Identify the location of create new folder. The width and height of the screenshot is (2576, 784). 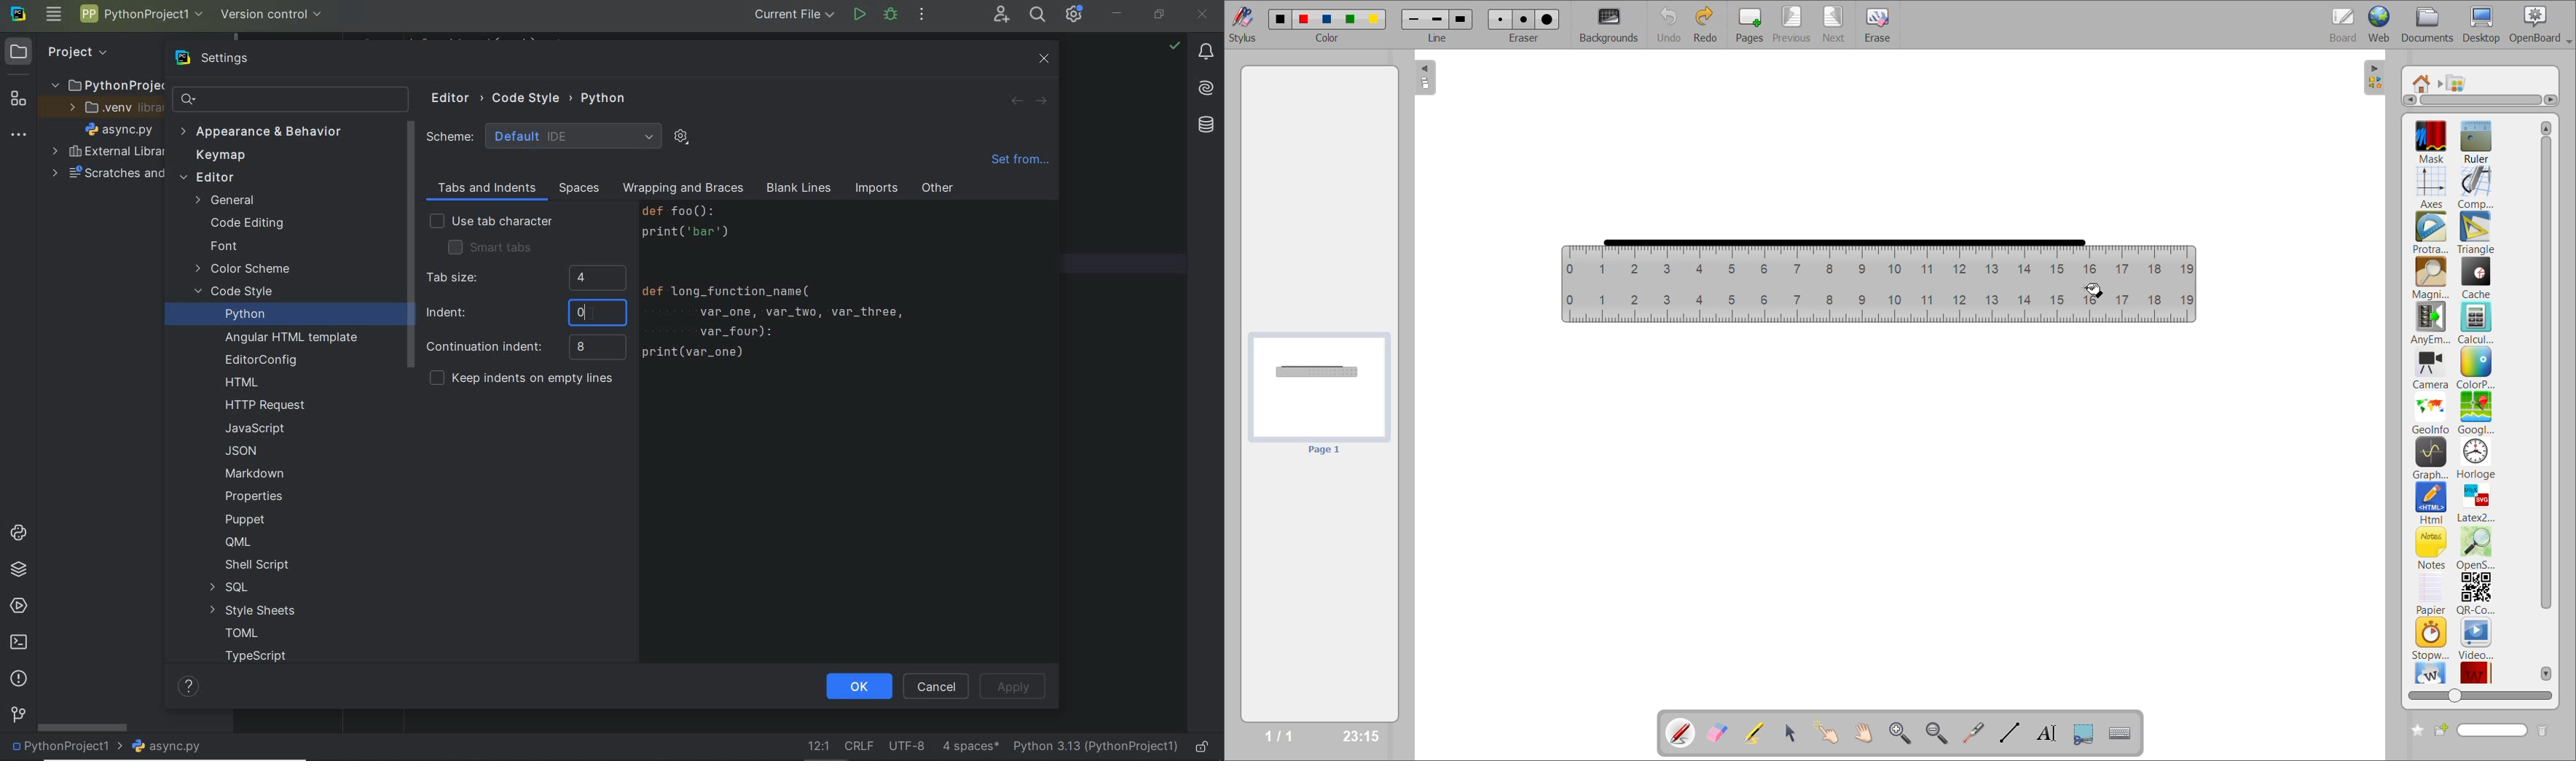
(2415, 731).